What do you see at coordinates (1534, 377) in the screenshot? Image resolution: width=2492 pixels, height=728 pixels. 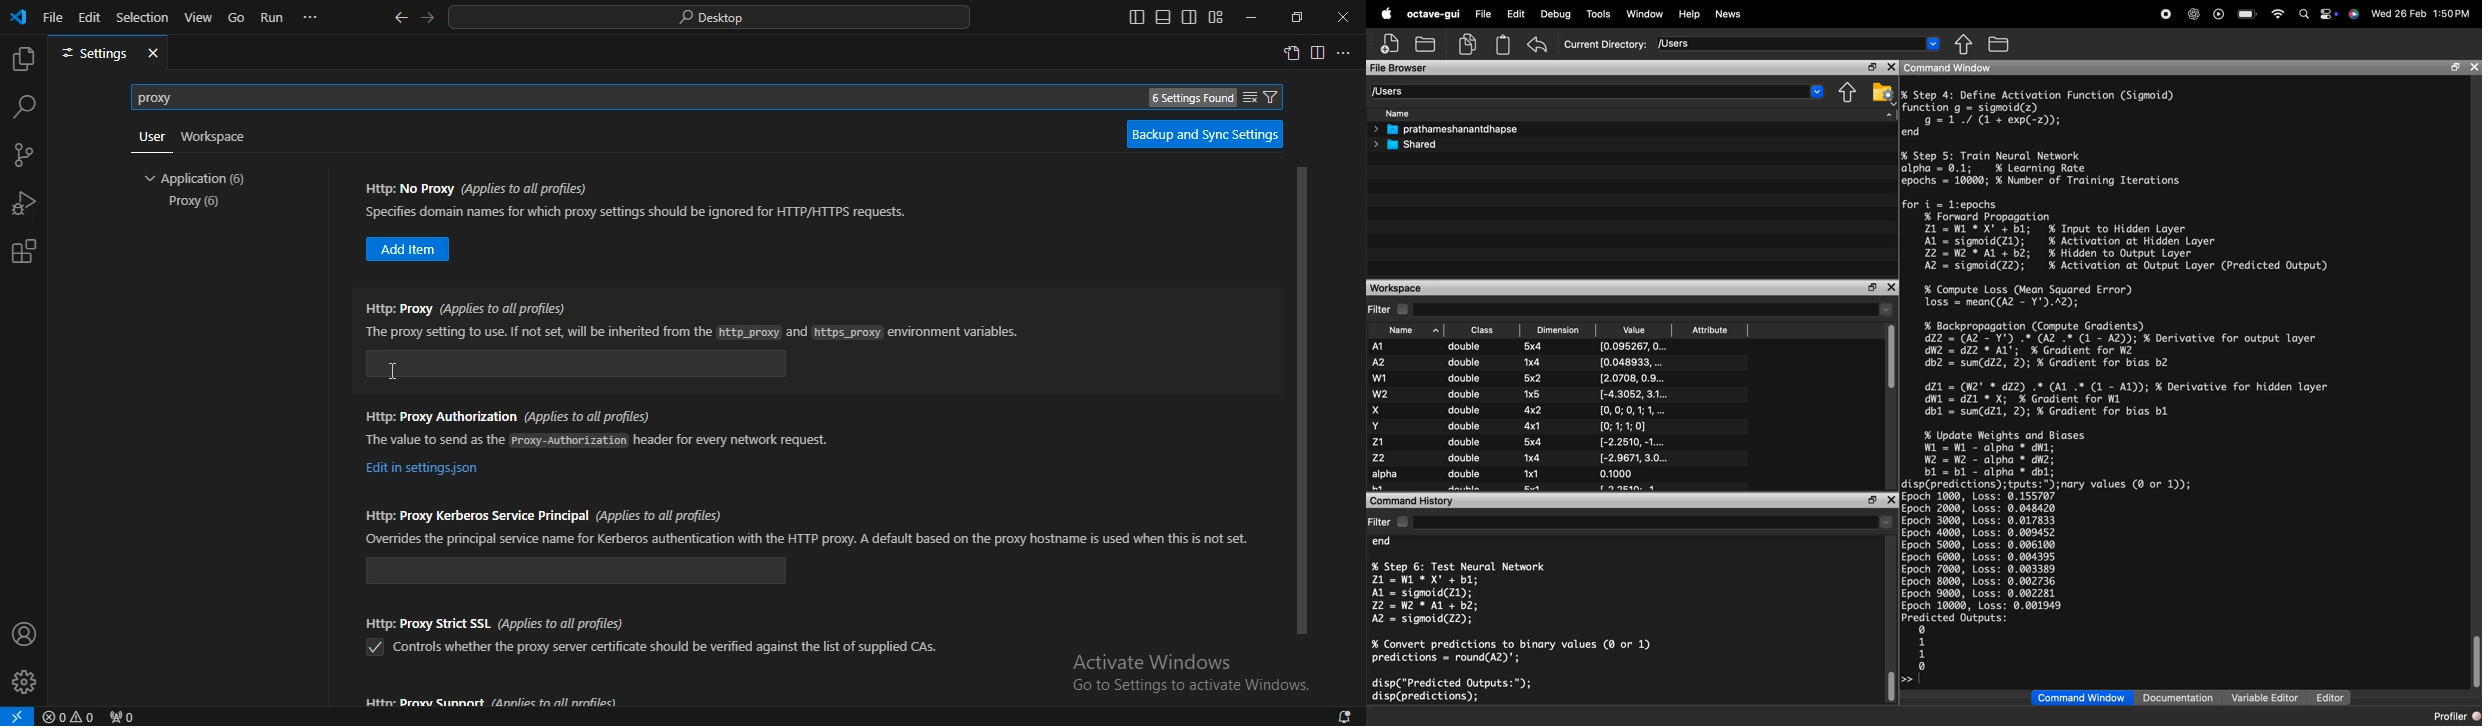 I see `B5x2` at bounding box center [1534, 377].